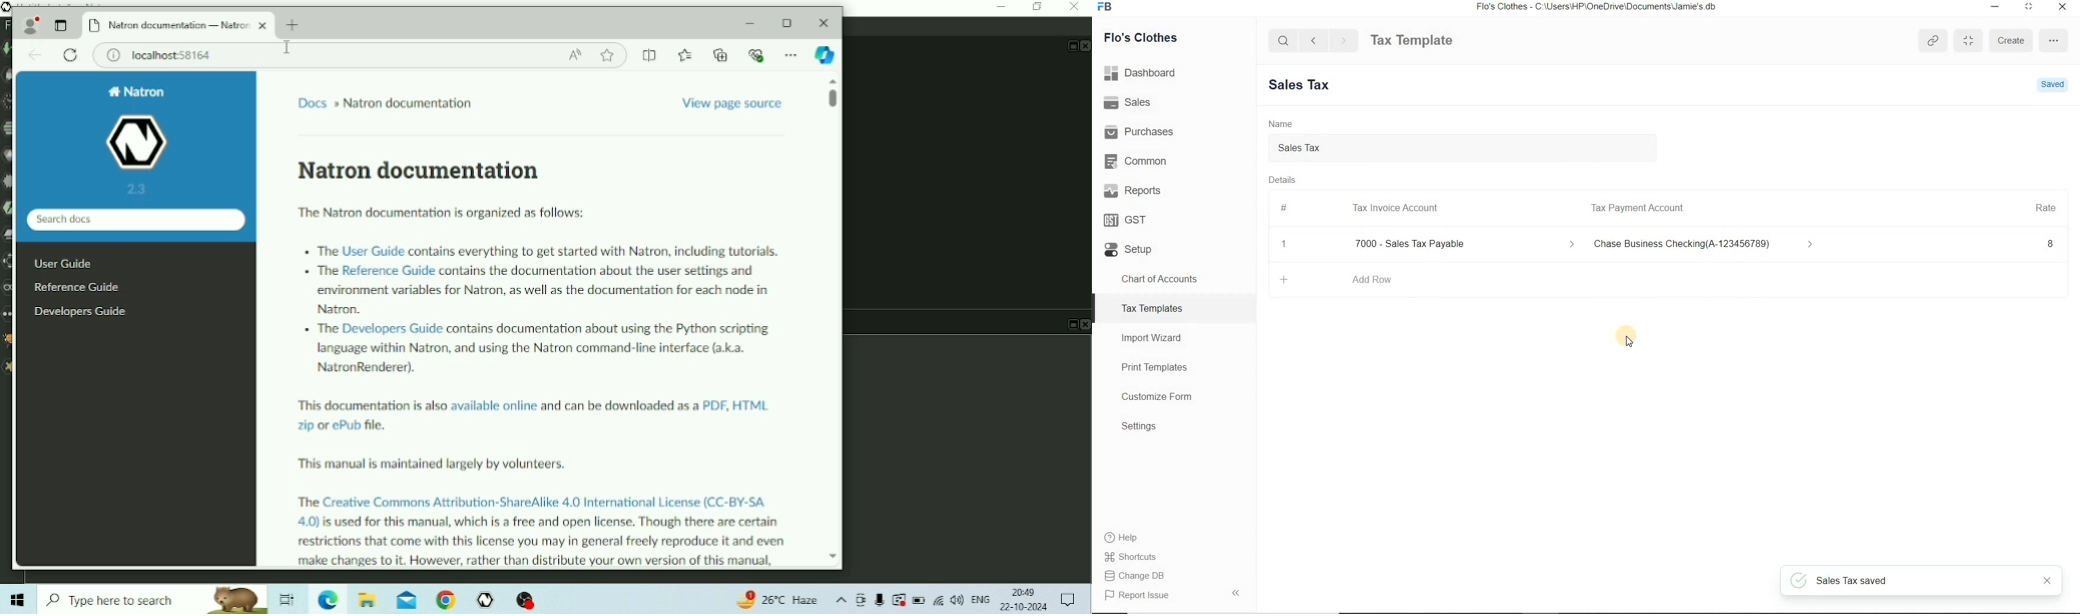 This screenshot has width=2100, height=616. Describe the element at coordinates (1949, 245) in the screenshot. I see `08` at that location.